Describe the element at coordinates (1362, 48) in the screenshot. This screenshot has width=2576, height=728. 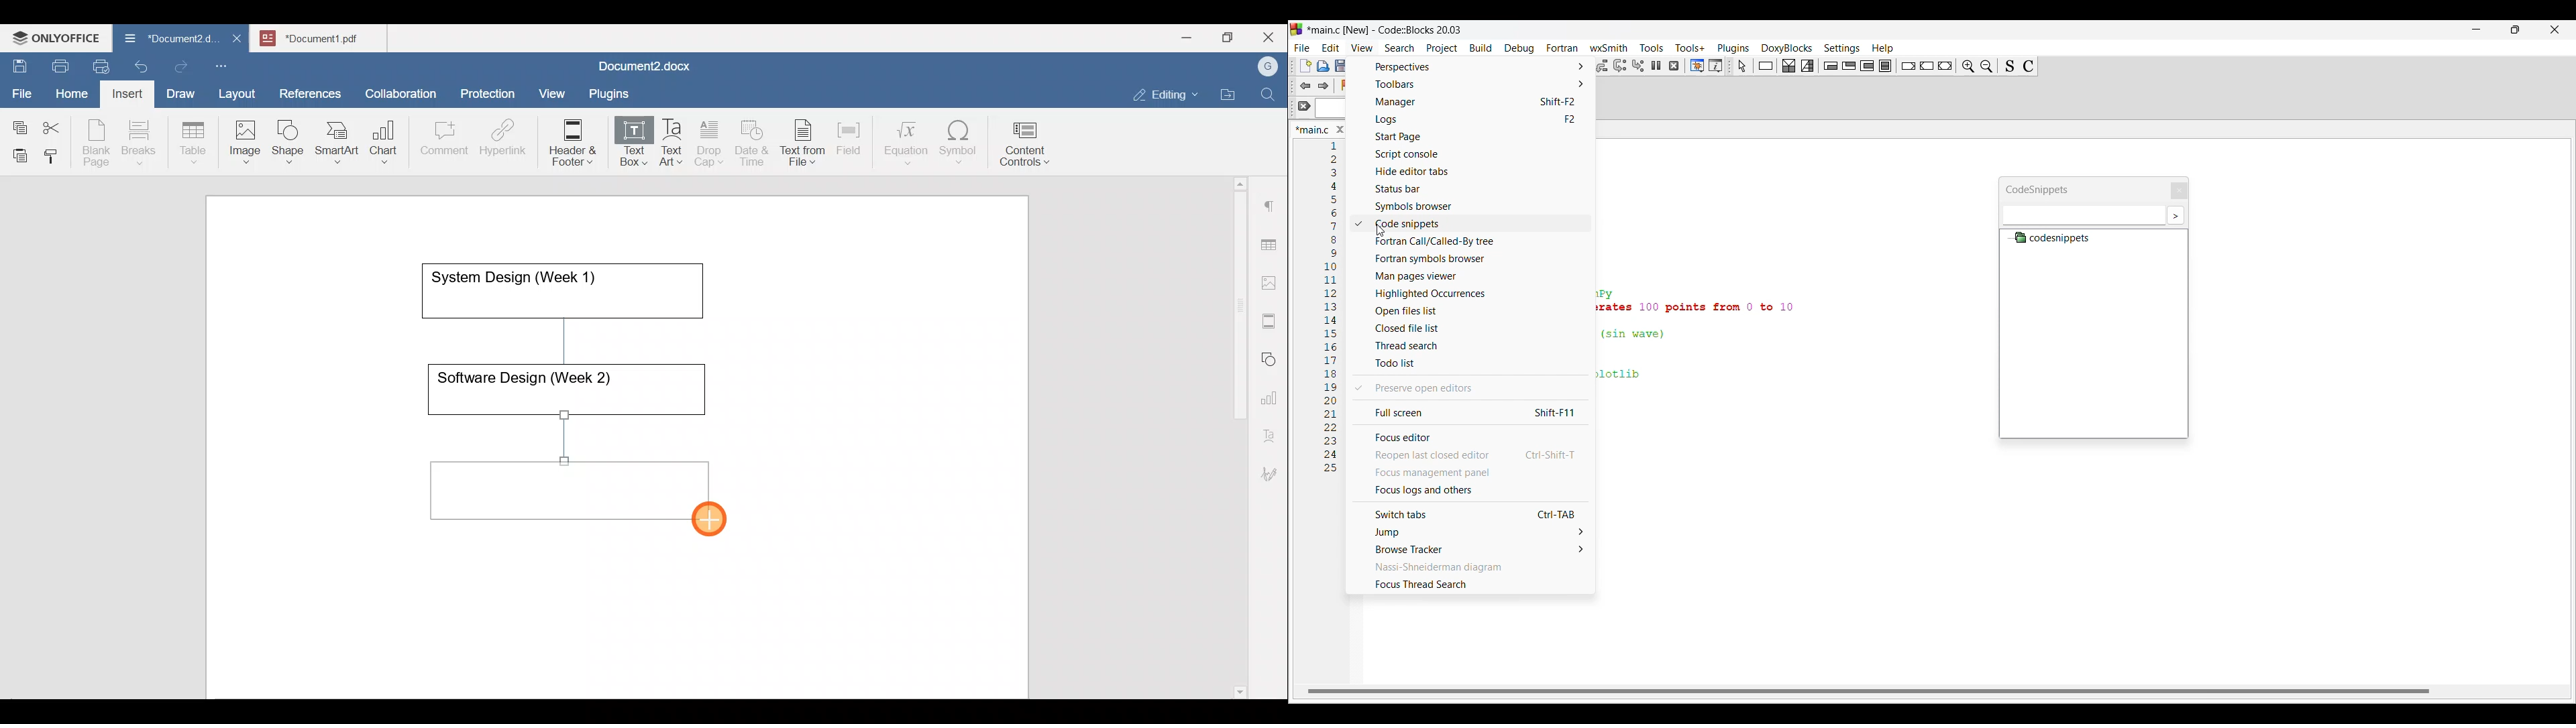
I see `View menu` at that location.